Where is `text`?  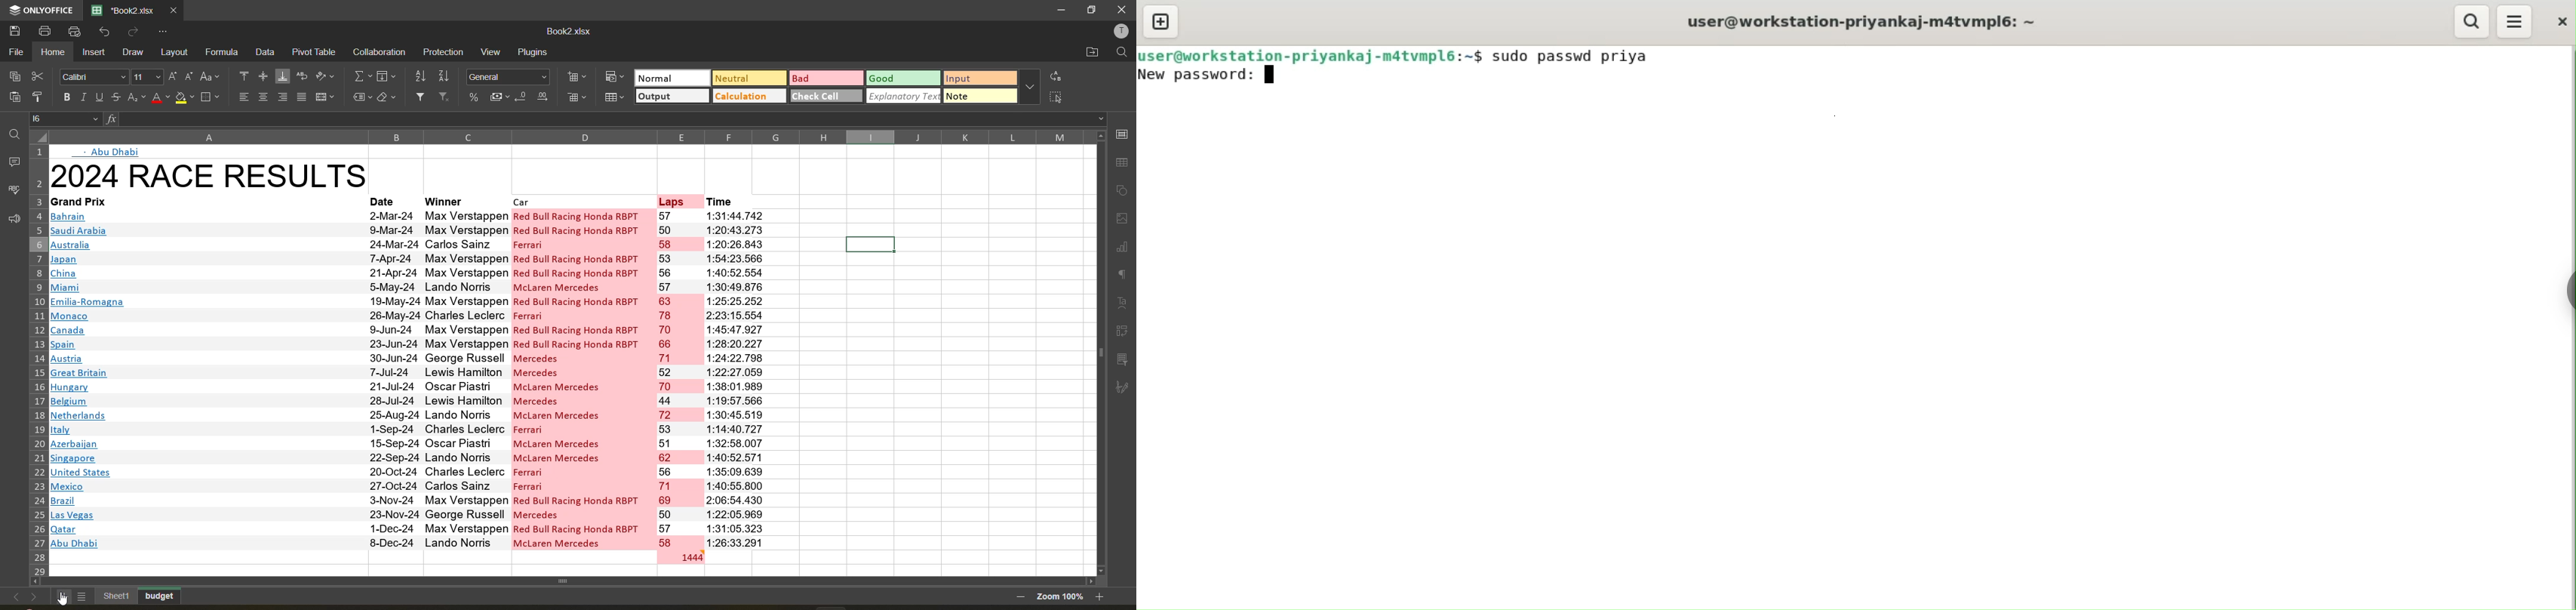 text is located at coordinates (1123, 304).